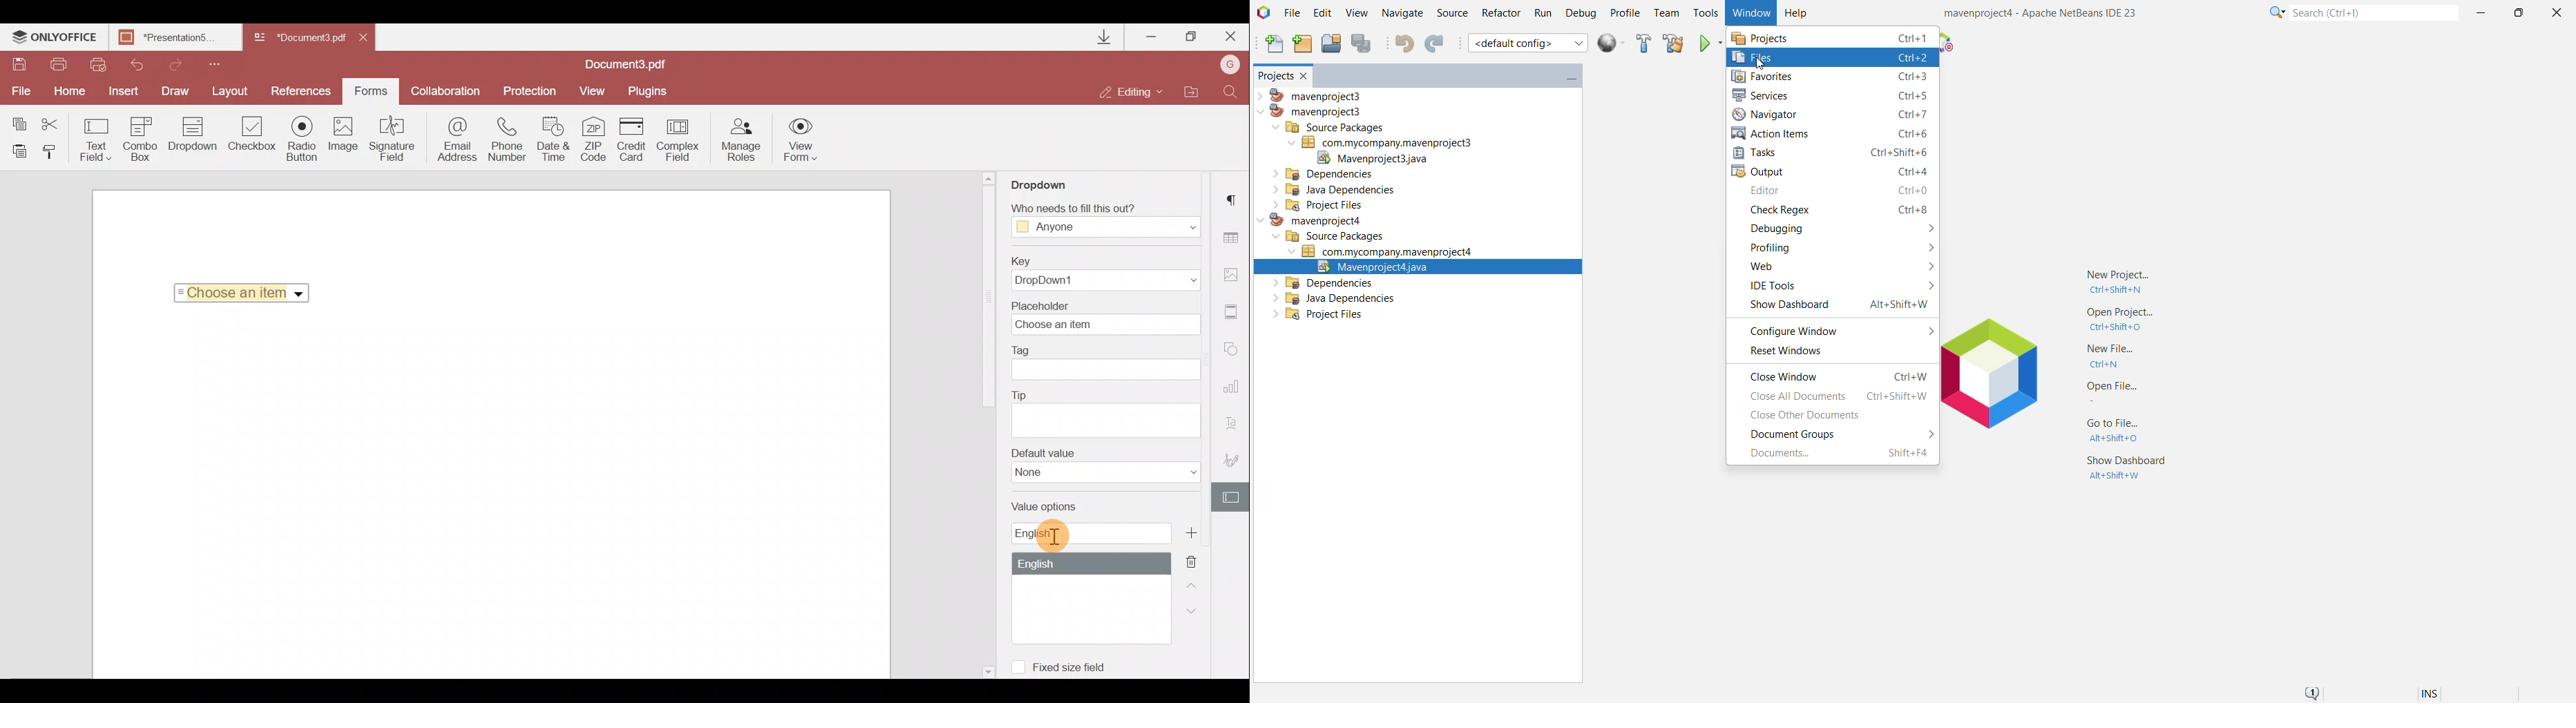  Describe the element at coordinates (636, 137) in the screenshot. I see `Credit card` at that location.